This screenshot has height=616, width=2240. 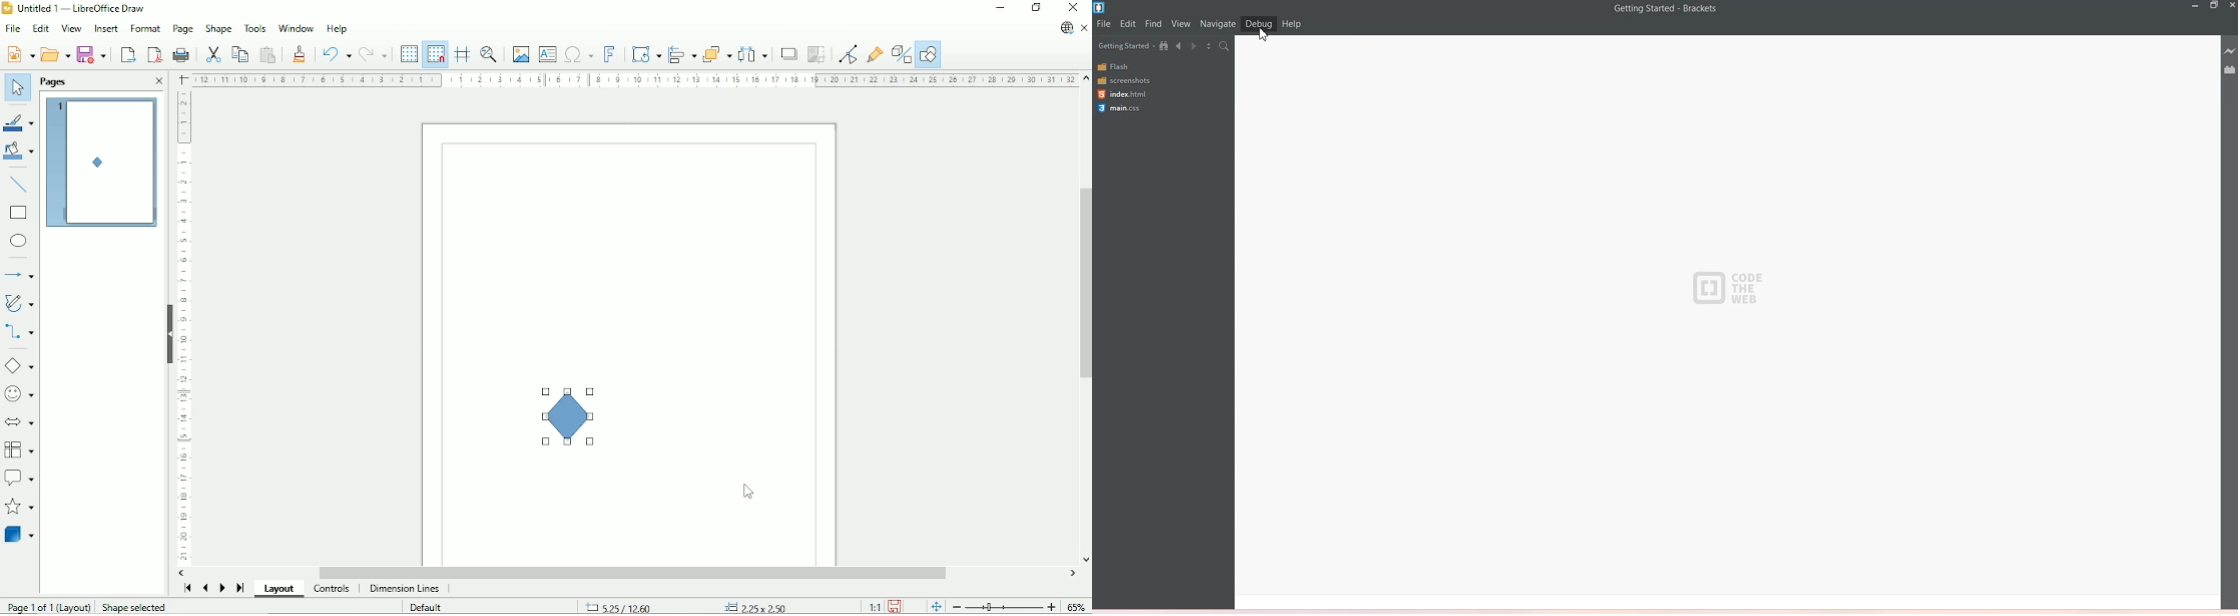 What do you see at coordinates (241, 587) in the screenshot?
I see `Scroll to last page` at bounding box center [241, 587].